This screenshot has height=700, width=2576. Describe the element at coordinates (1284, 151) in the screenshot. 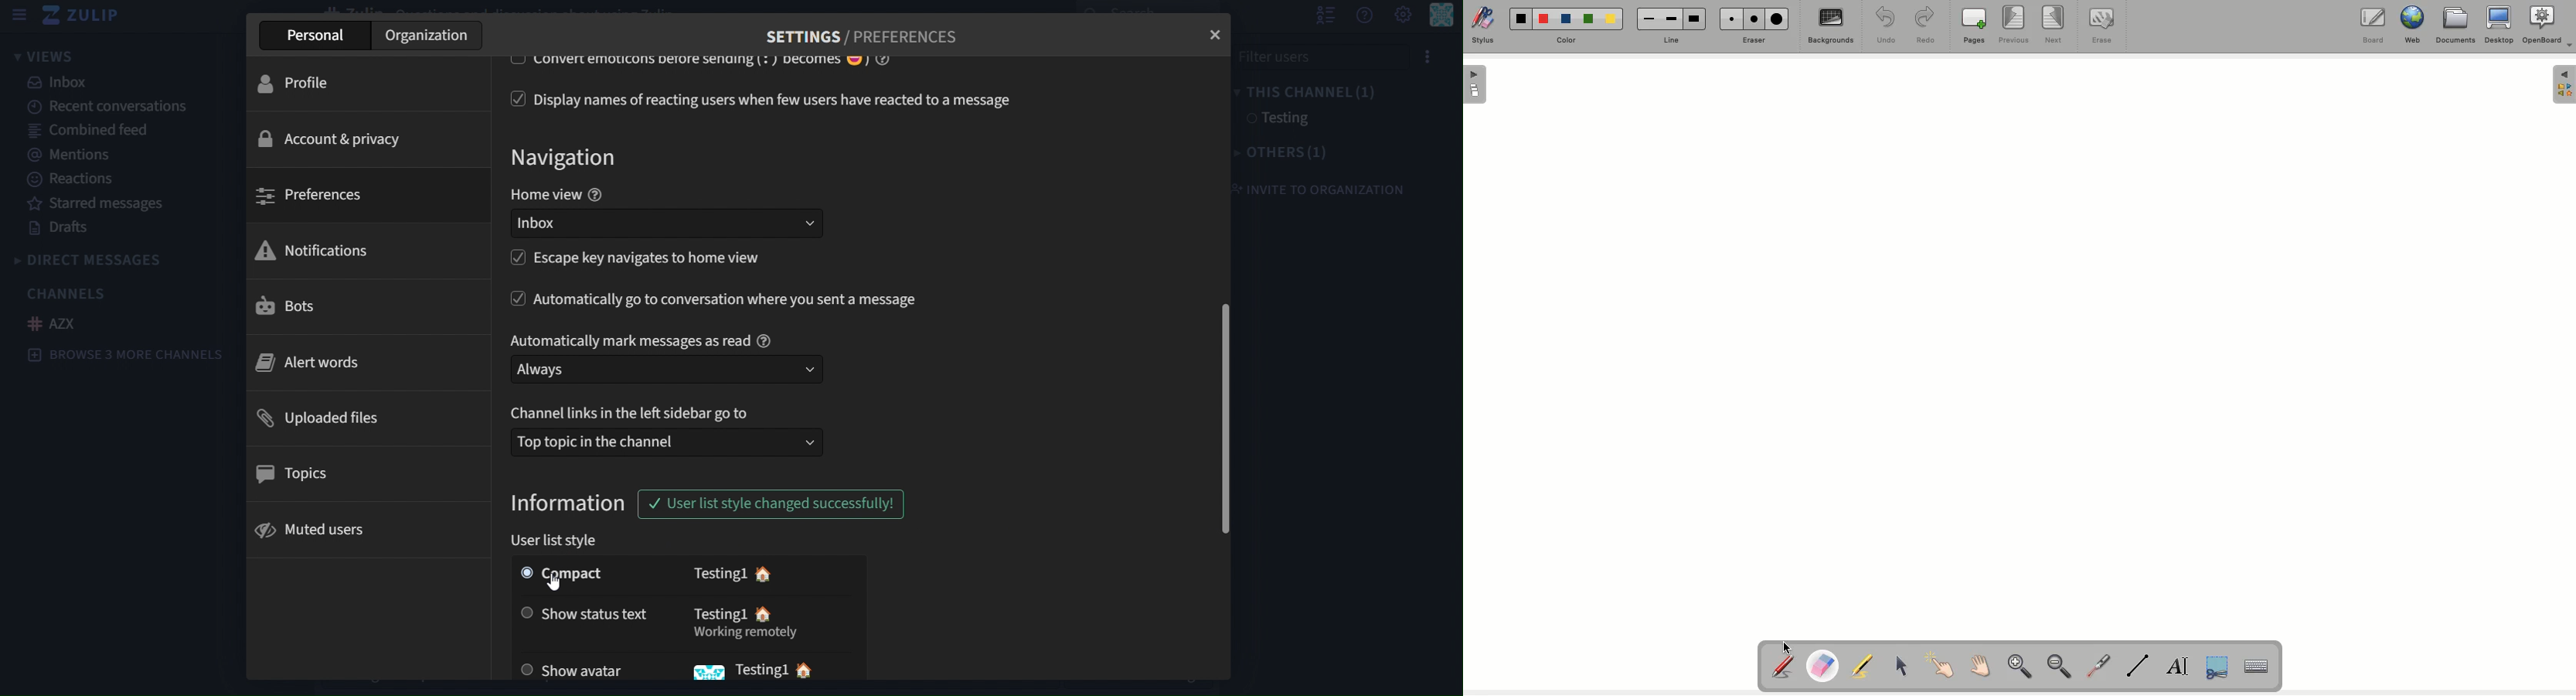

I see `others(1)` at that location.